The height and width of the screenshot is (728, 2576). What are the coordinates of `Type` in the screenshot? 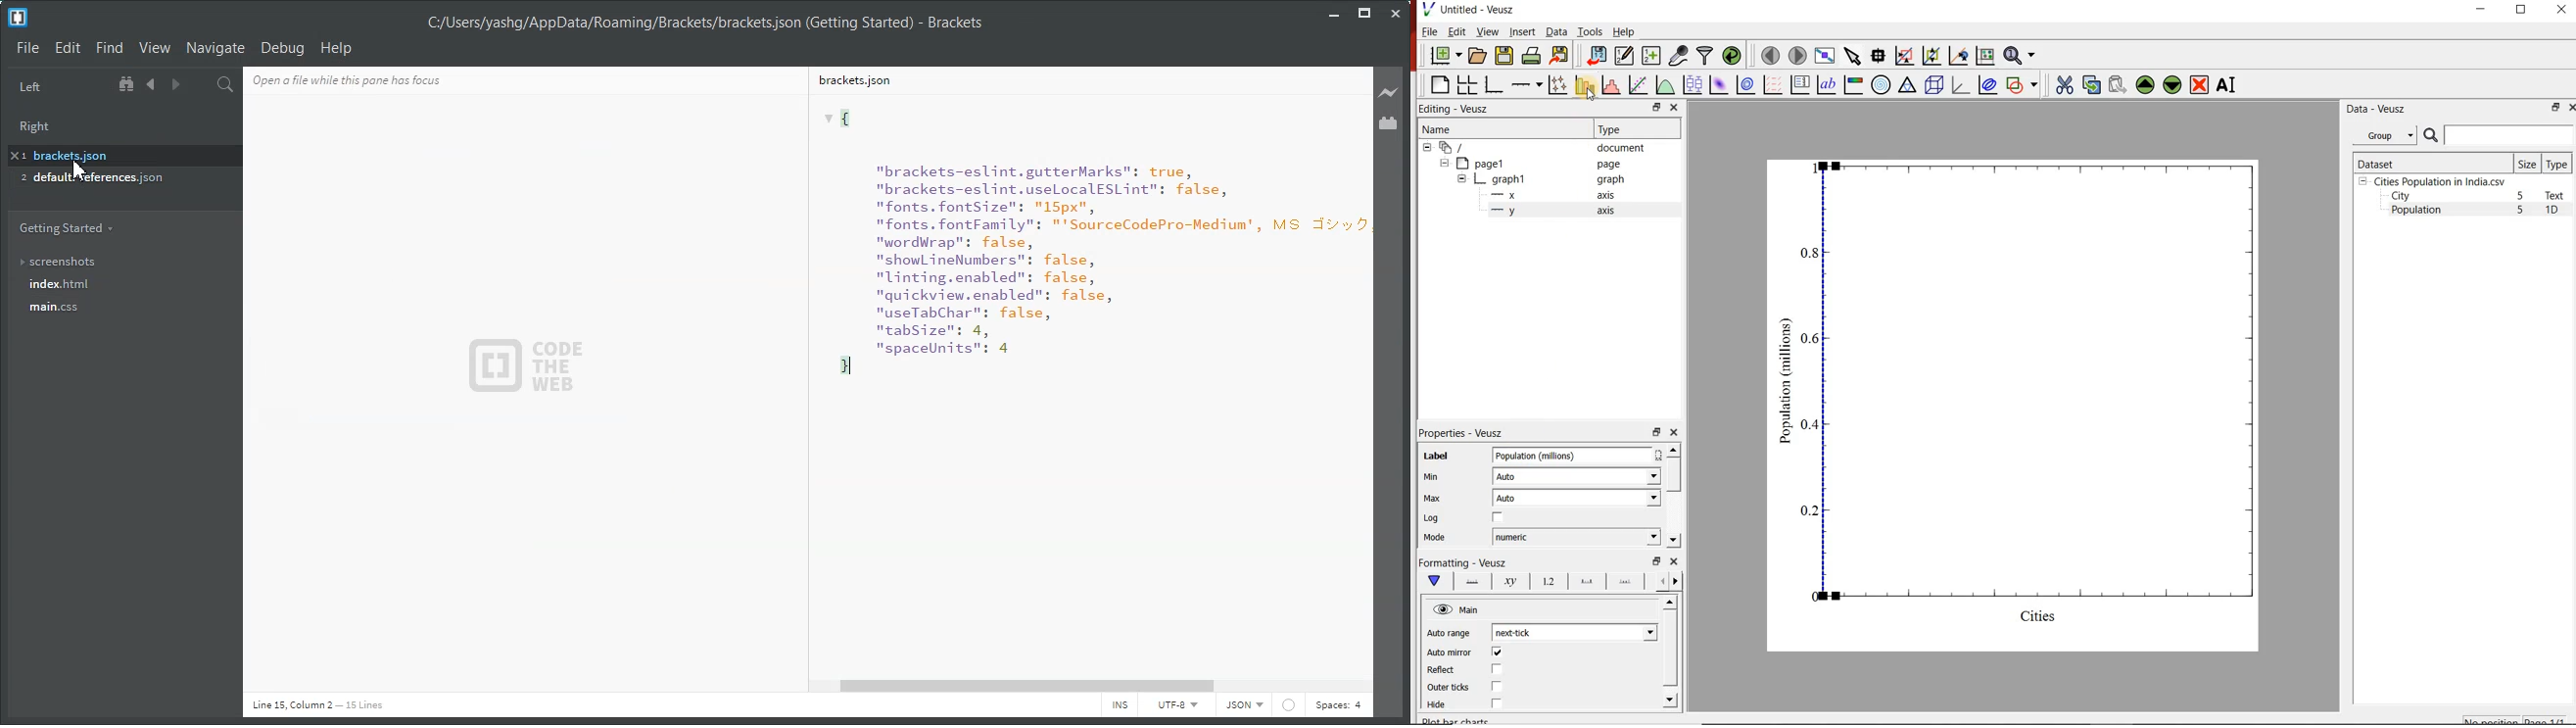 It's located at (2559, 163).